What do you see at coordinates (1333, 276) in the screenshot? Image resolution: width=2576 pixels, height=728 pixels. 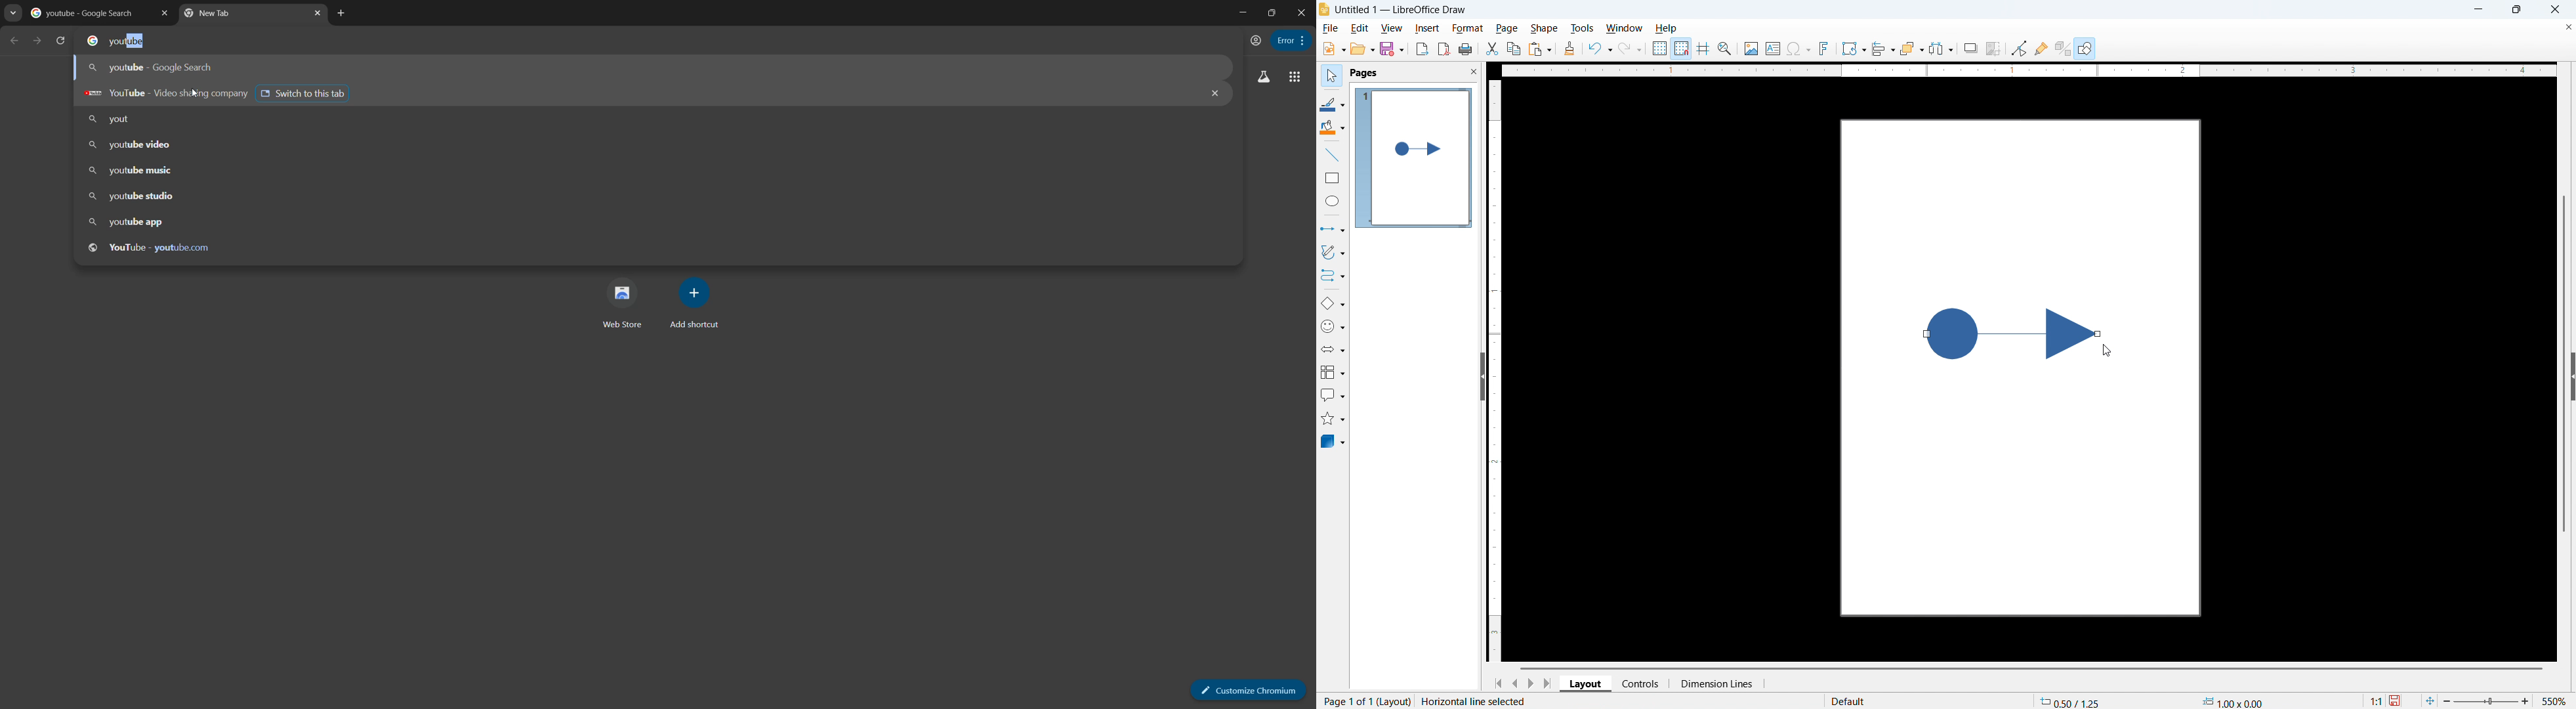 I see `Connectors ` at bounding box center [1333, 276].